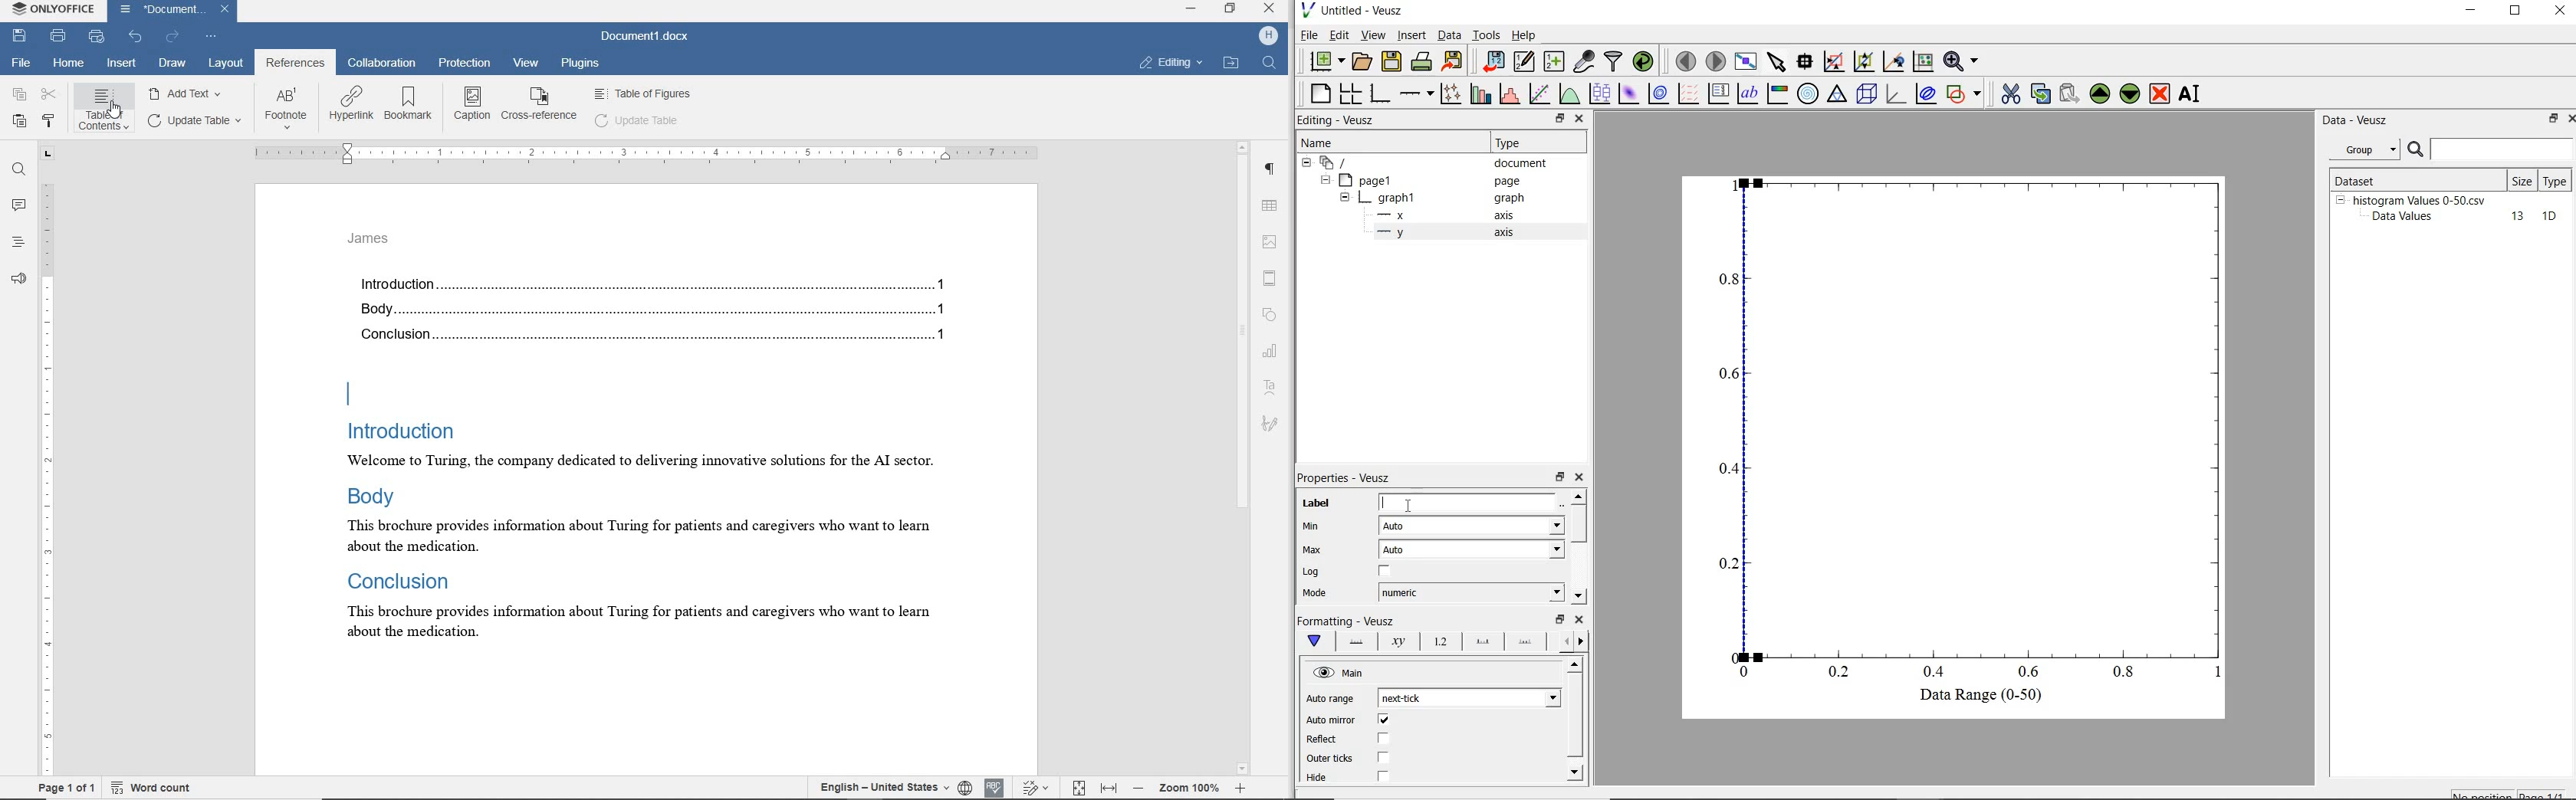 The width and height of the screenshot is (2576, 812). Describe the element at coordinates (1451, 93) in the screenshot. I see `plot points with line and error bars` at that location.